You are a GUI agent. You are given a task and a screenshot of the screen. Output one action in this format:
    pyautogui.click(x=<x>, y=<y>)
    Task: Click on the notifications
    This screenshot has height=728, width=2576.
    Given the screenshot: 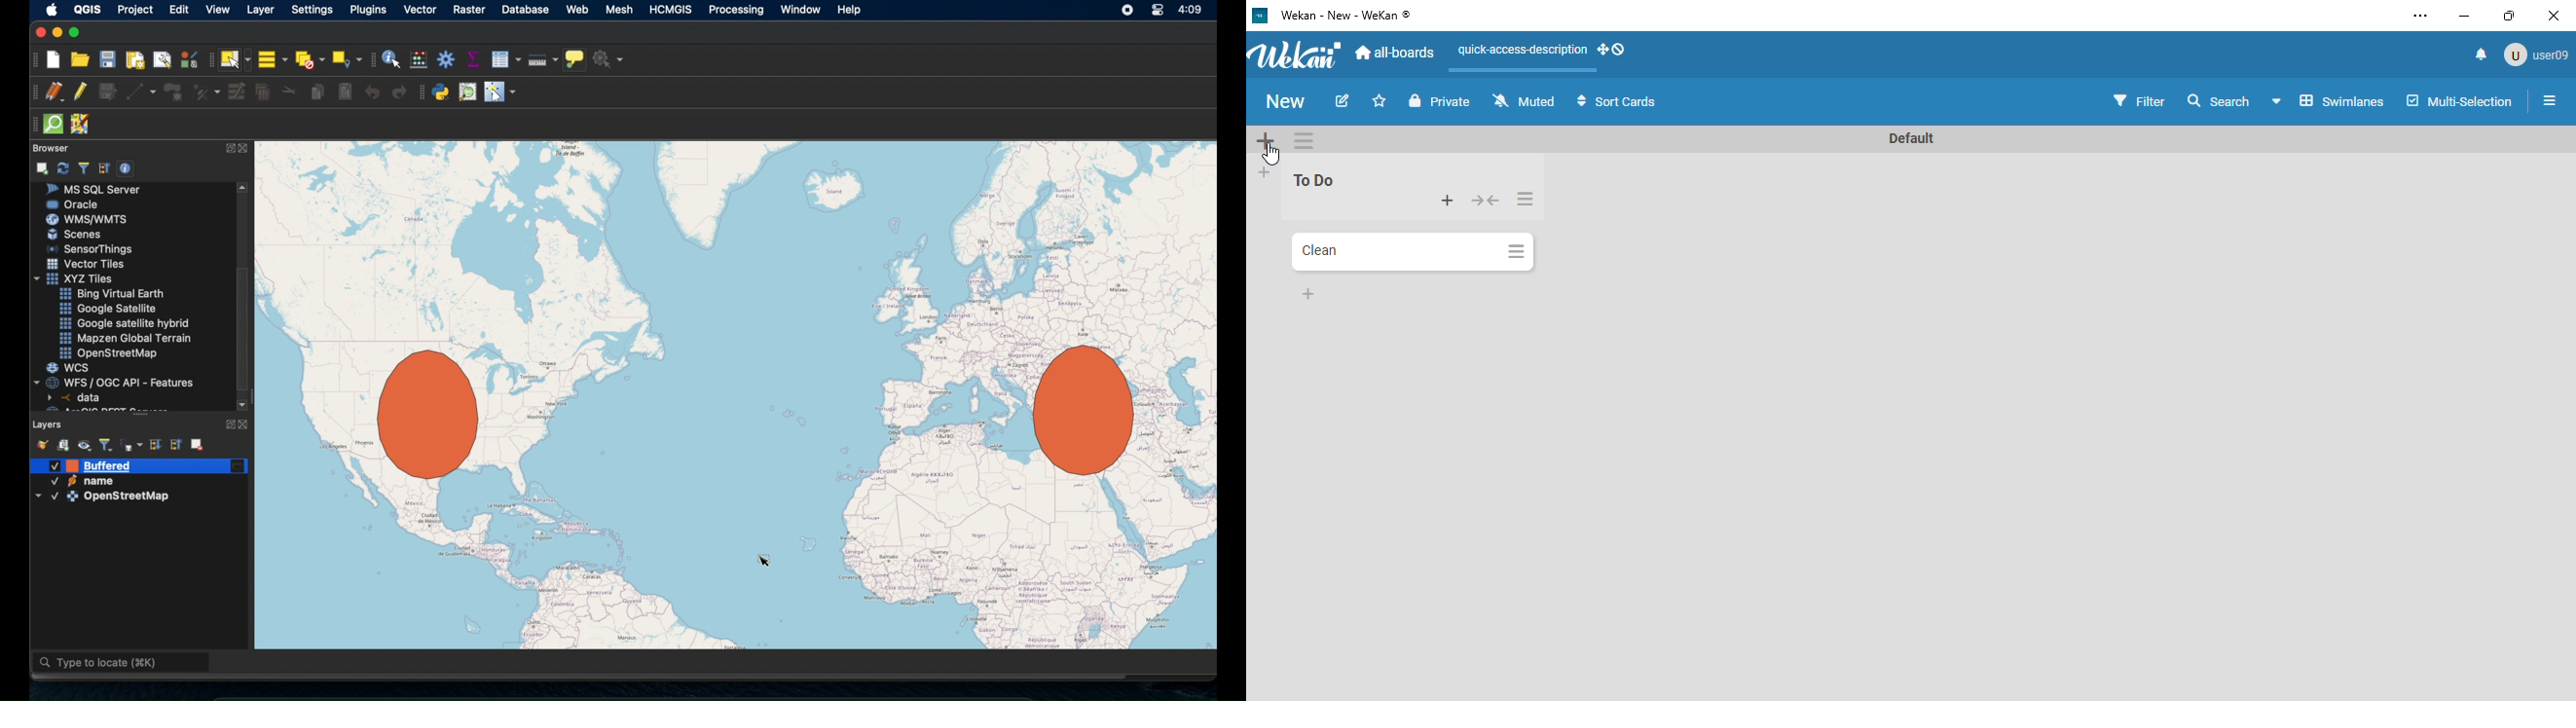 What is the action you would take?
    pyautogui.click(x=2483, y=55)
    